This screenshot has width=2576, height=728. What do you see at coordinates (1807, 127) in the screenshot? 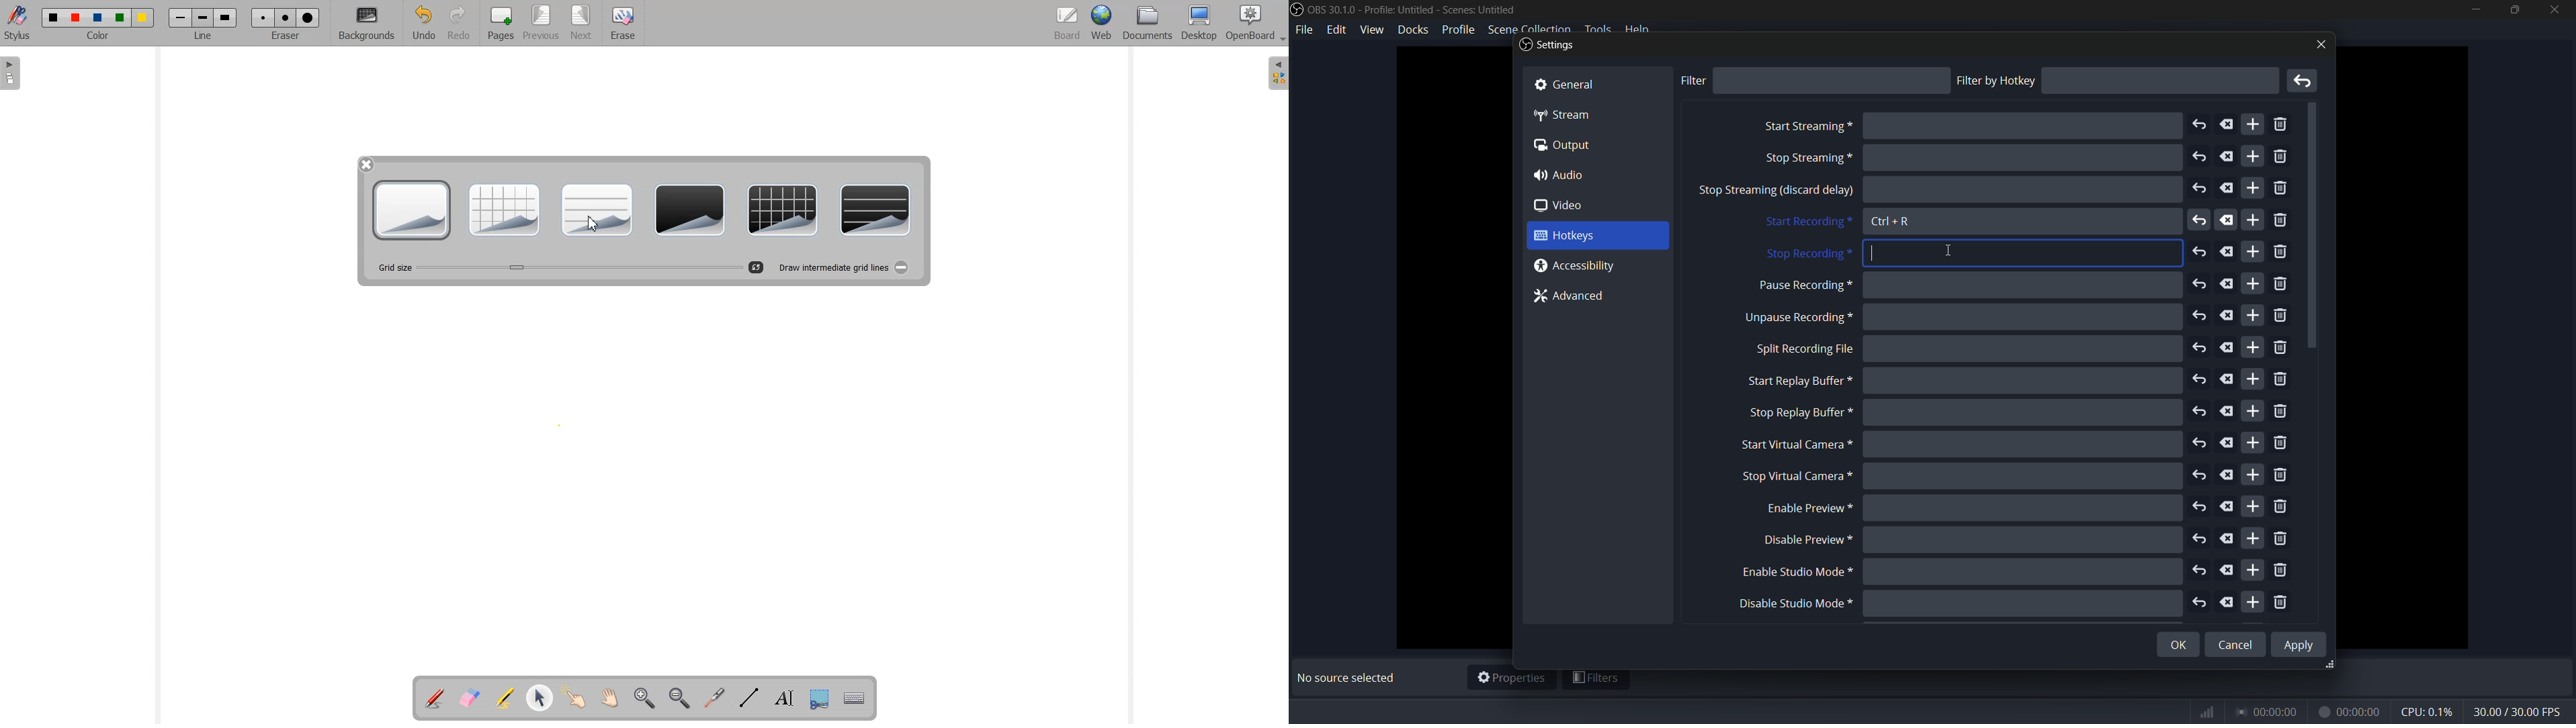
I see `start streaming` at bounding box center [1807, 127].